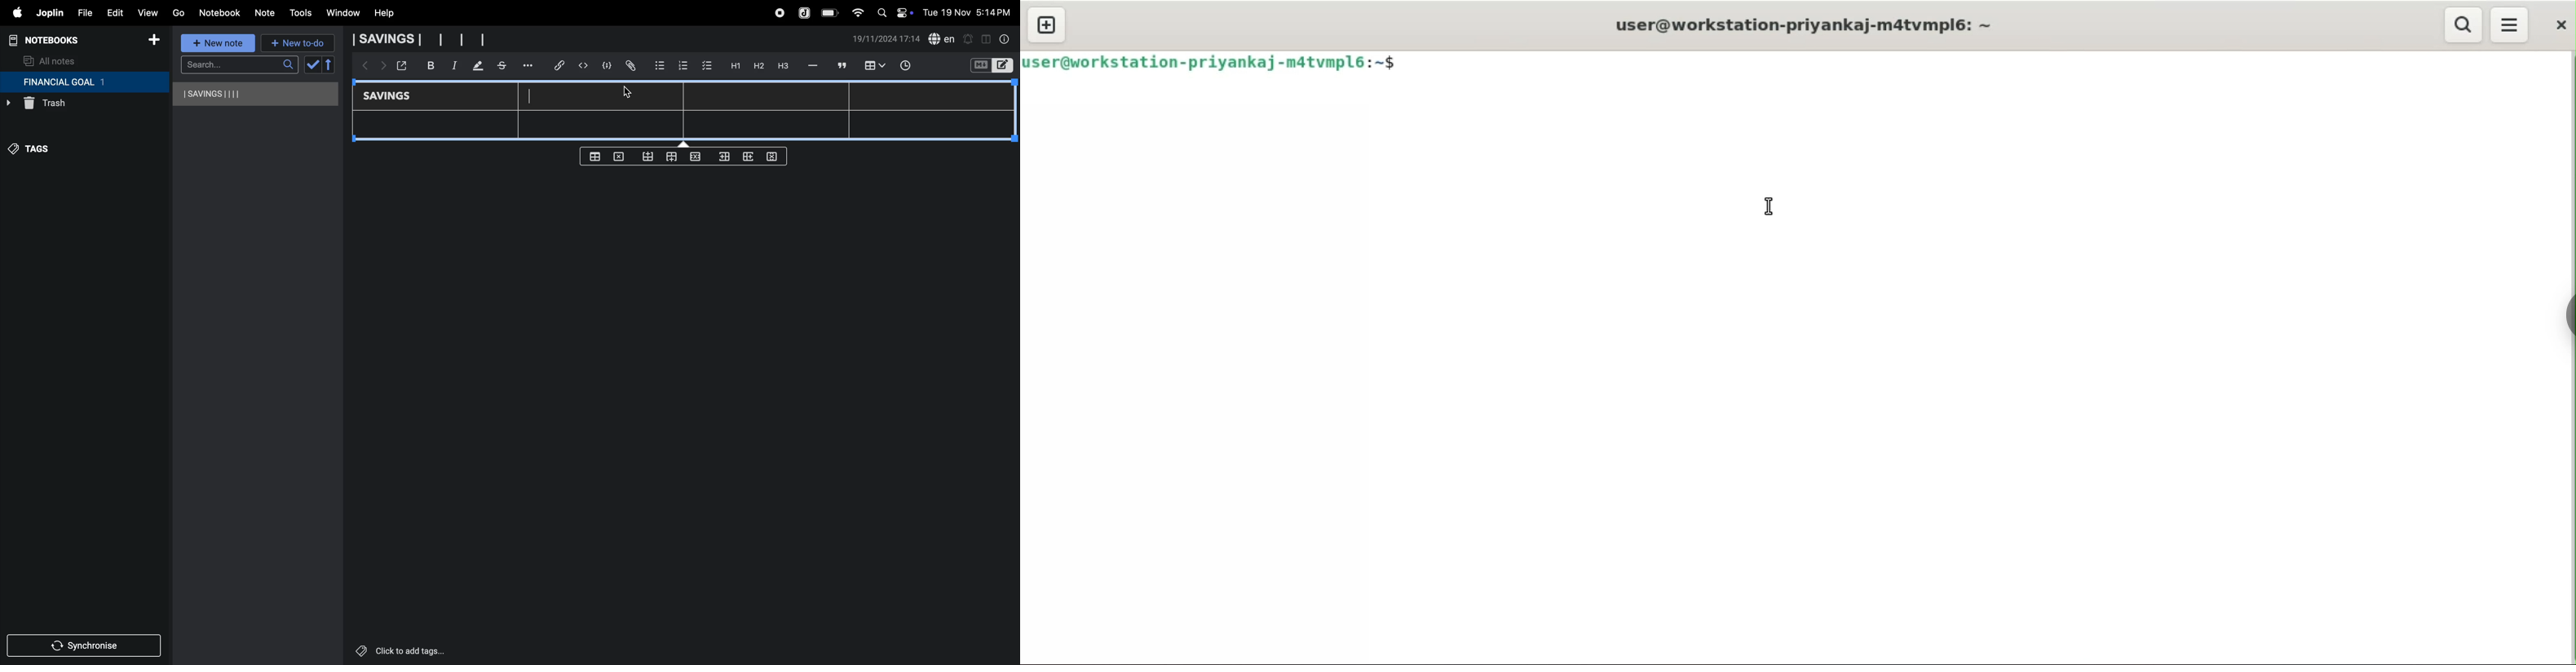 The height and width of the screenshot is (672, 2576). What do you see at coordinates (968, 39) in the screenshot?
I see `alert` at bounding box center [968, 39].